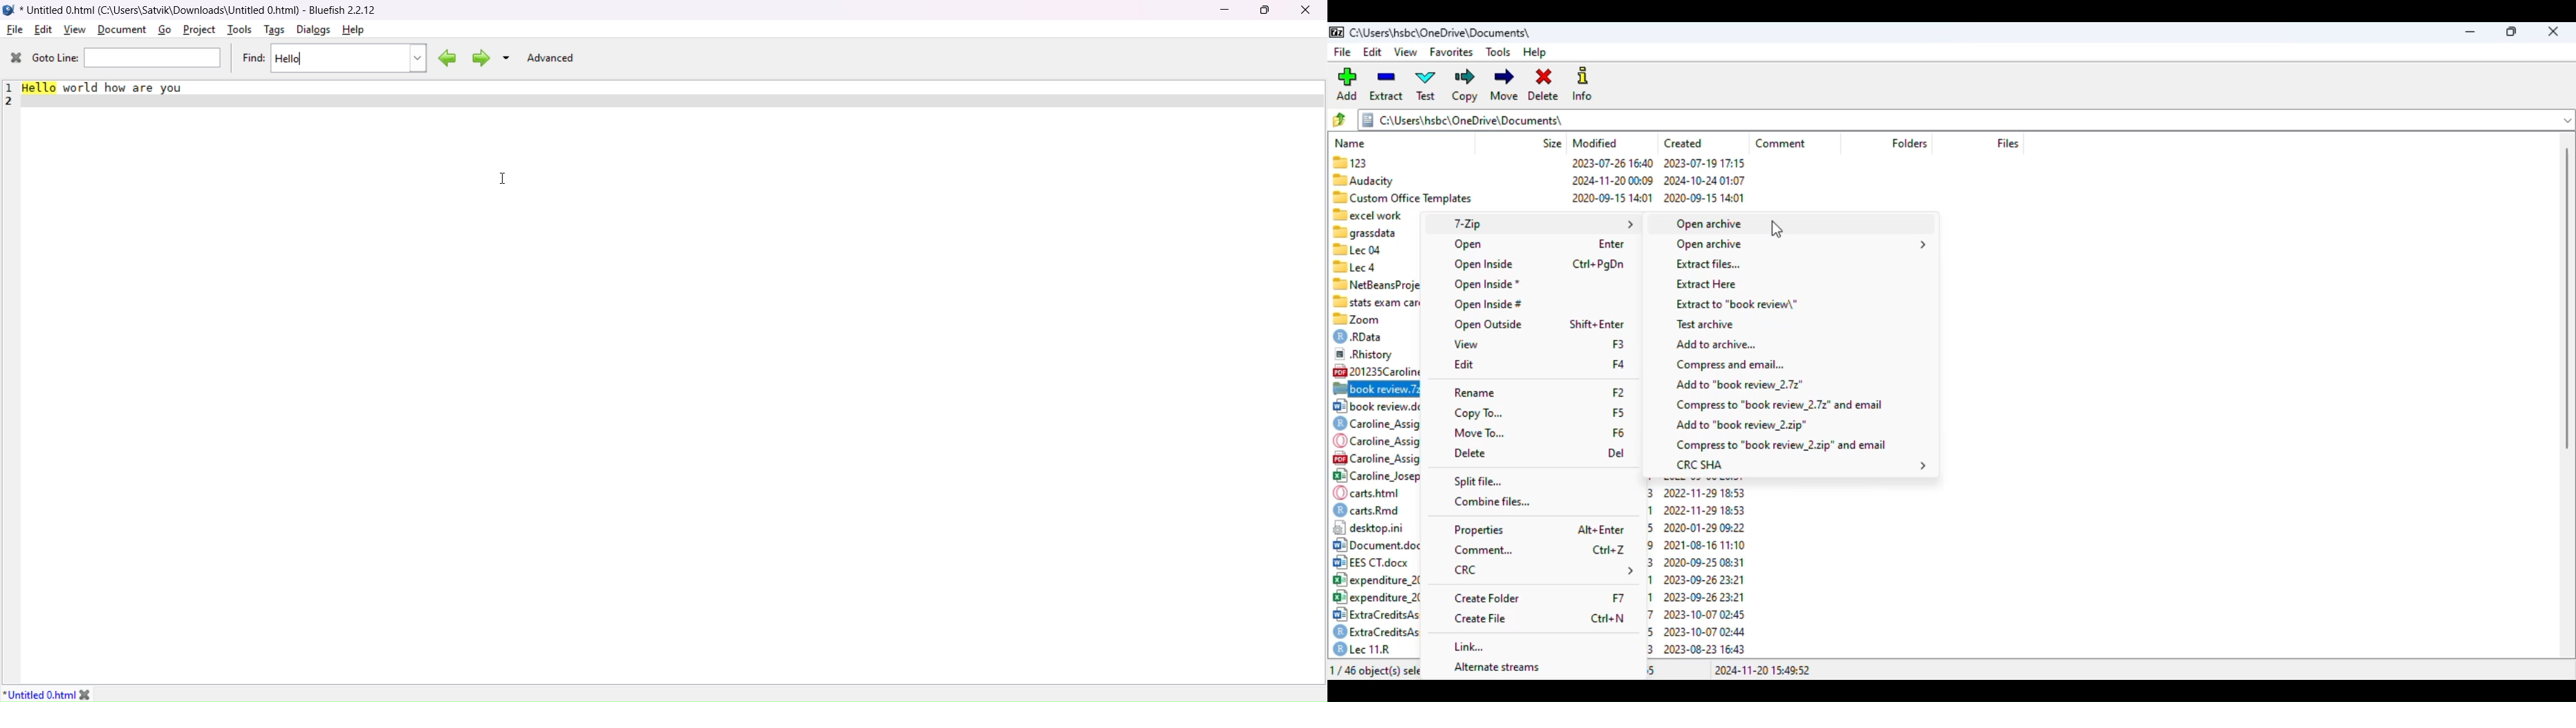 The image size is (2576, 728). Describe the element at coordinates (2512, 32) in the screenshot. I see `maximize` at that location.